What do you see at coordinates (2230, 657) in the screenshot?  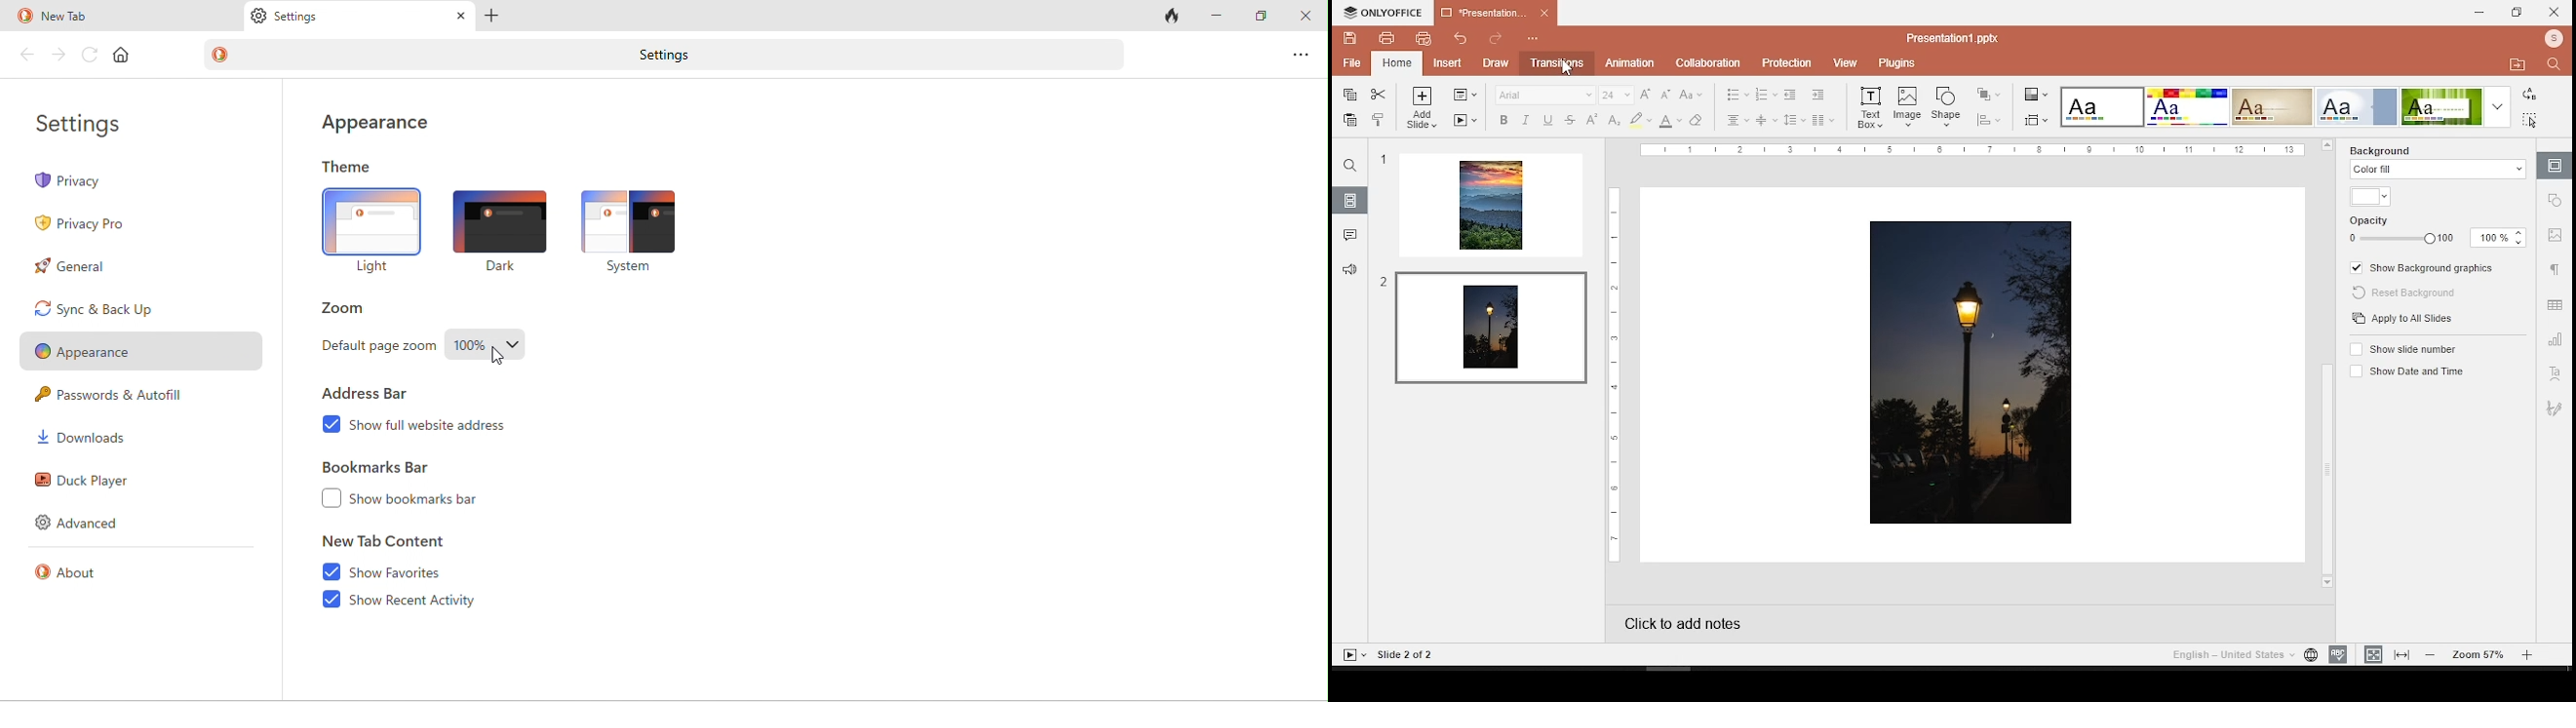 I see `english - united states` at bounding box center [2230, 657].